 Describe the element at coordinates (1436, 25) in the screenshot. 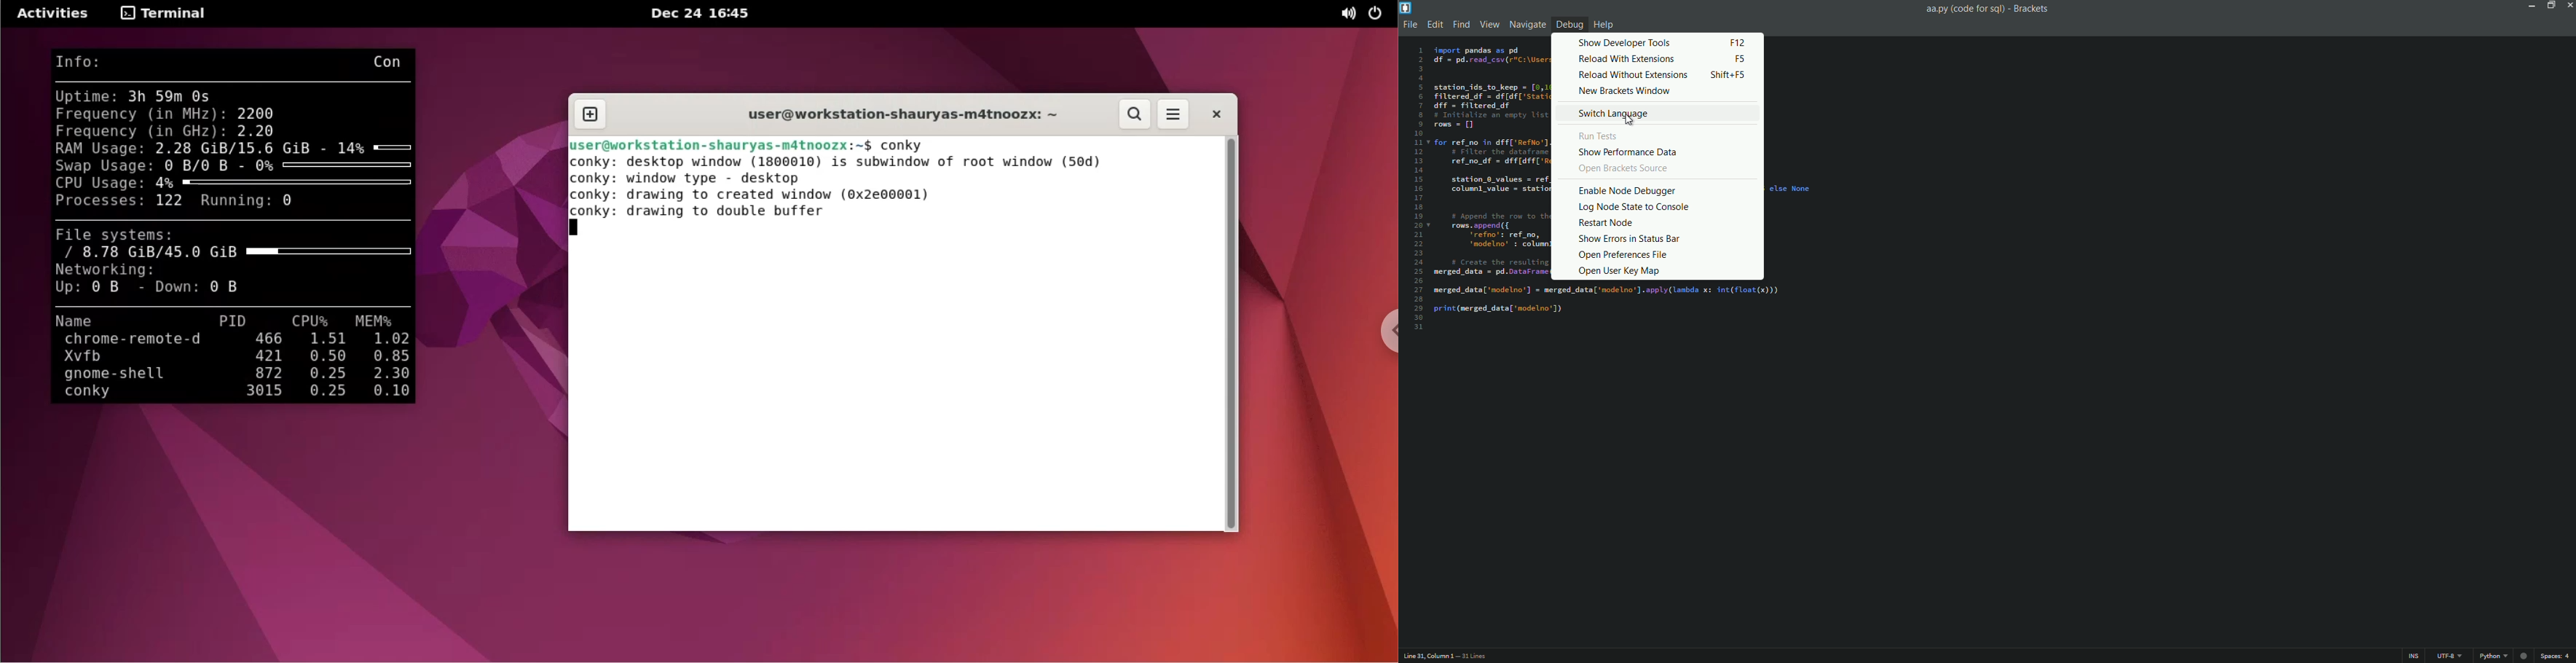

I see `edit menu` at that location.